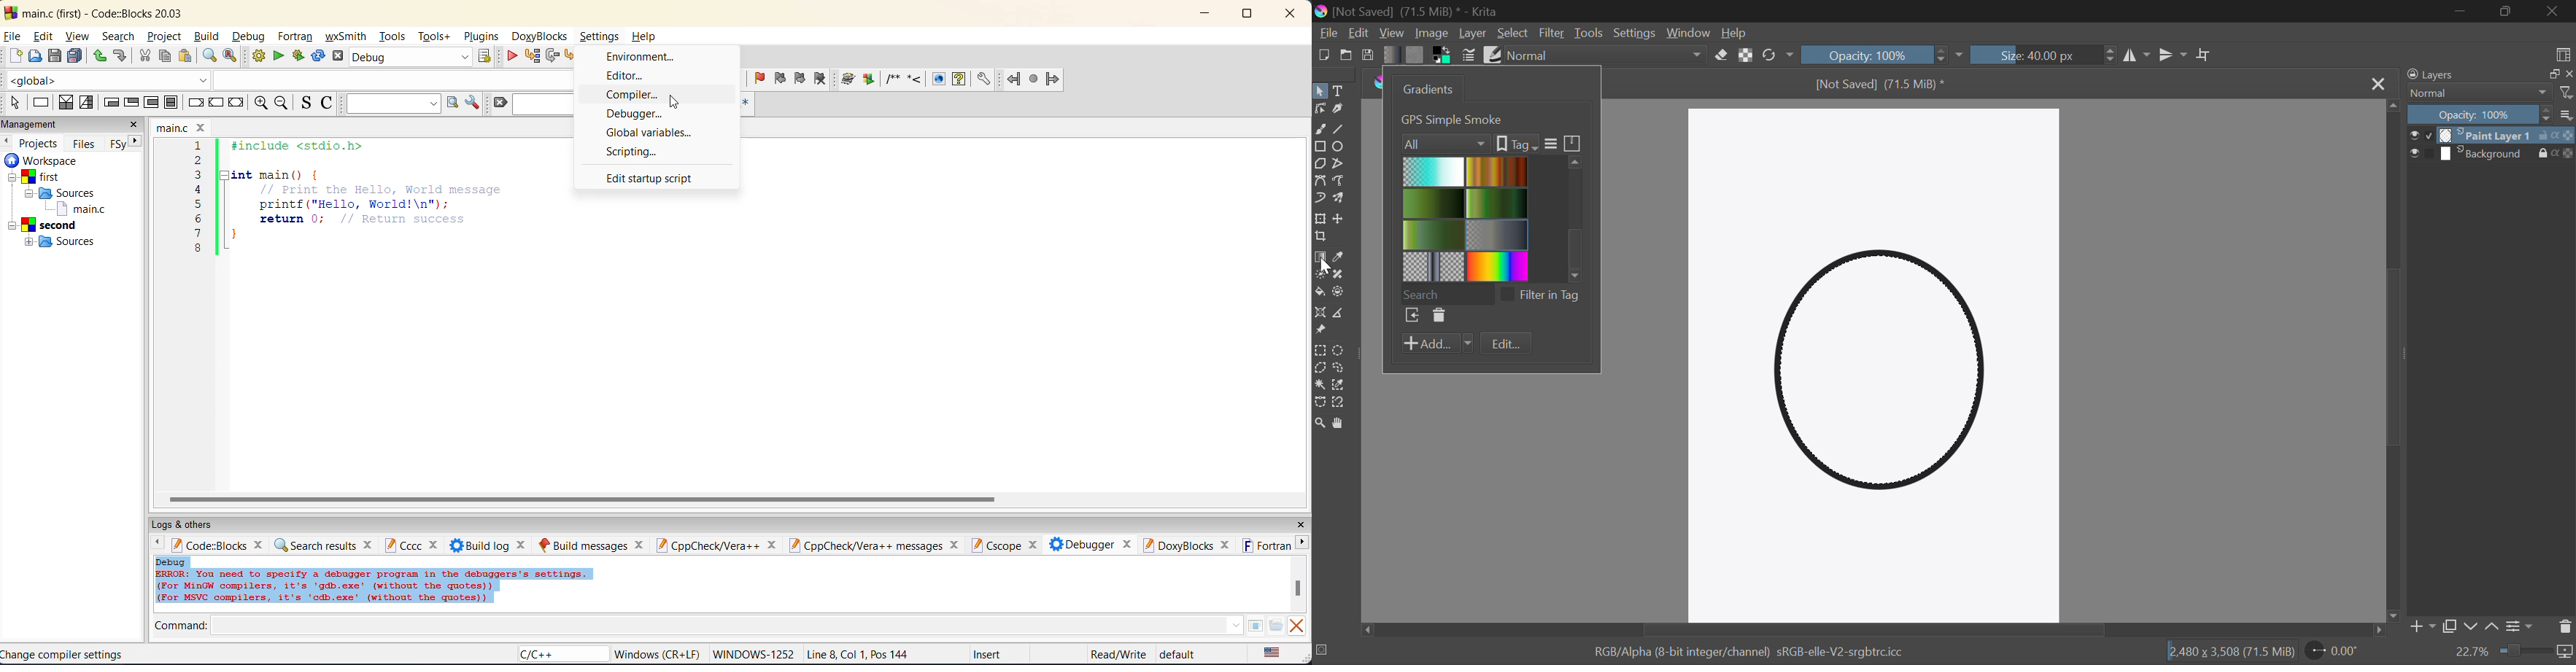 This screenshot has width=2576, height=672. I want to click on more, so click(1552, 144).